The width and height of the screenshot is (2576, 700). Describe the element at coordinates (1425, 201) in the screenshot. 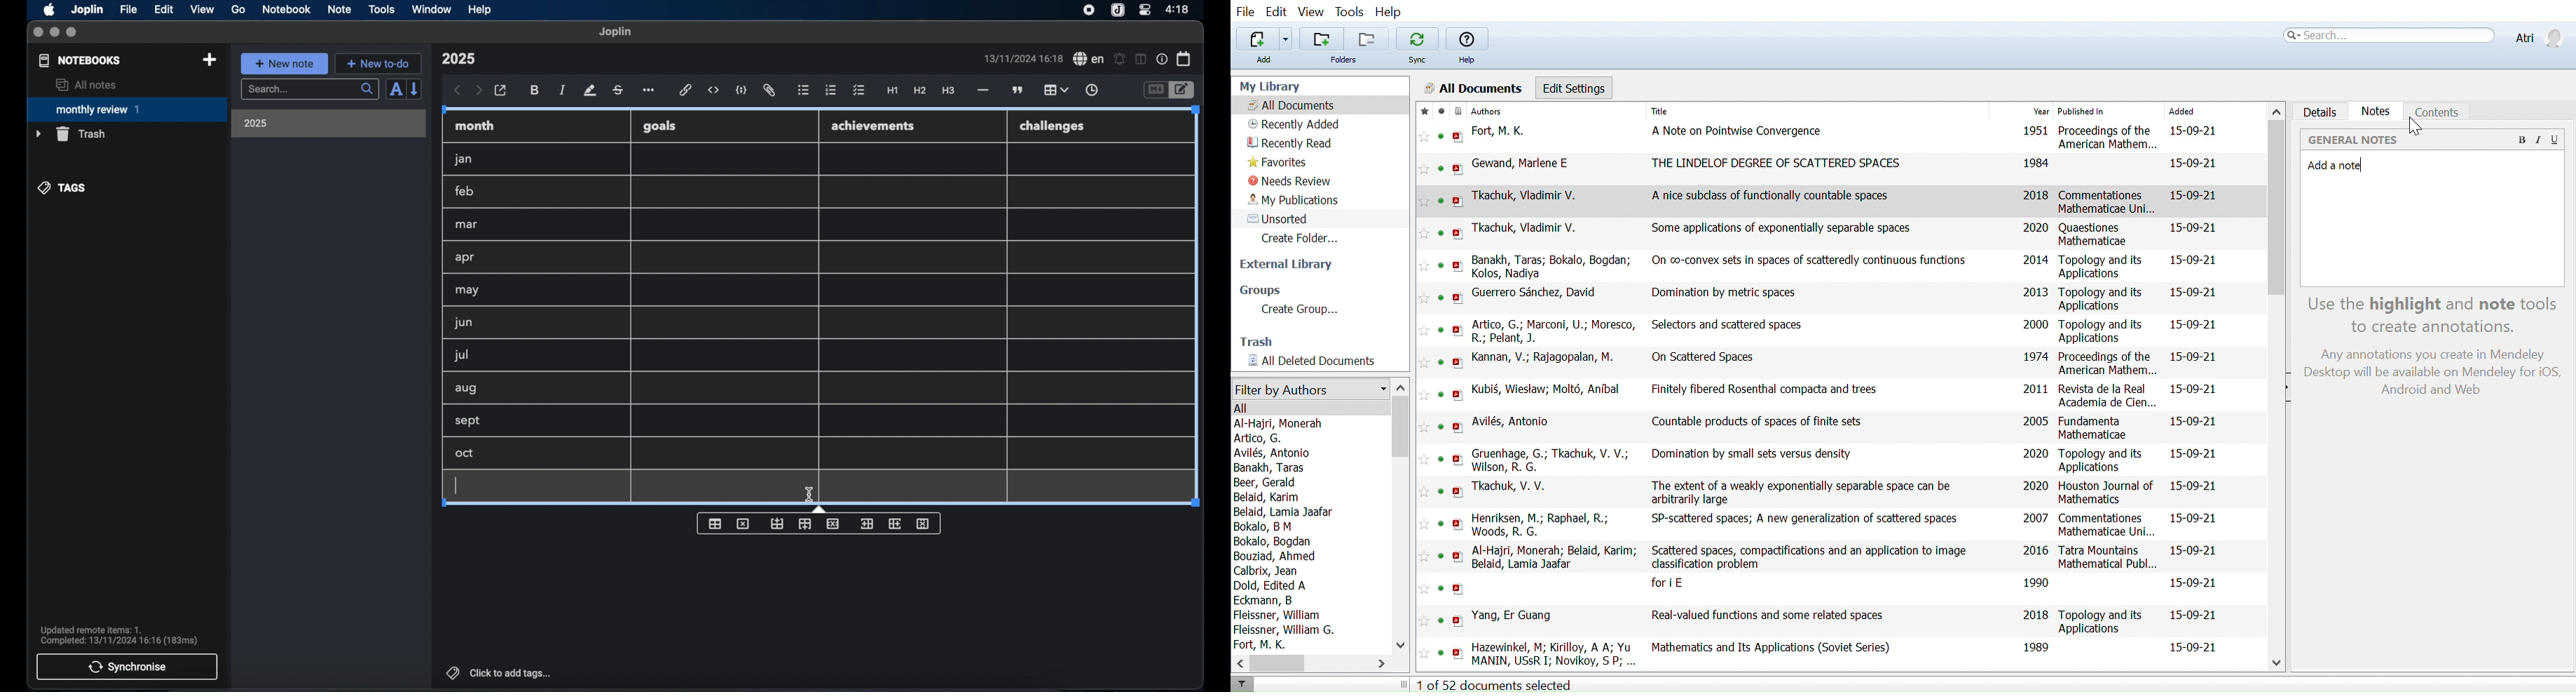

I see `Add this reference to favorites` at that location.